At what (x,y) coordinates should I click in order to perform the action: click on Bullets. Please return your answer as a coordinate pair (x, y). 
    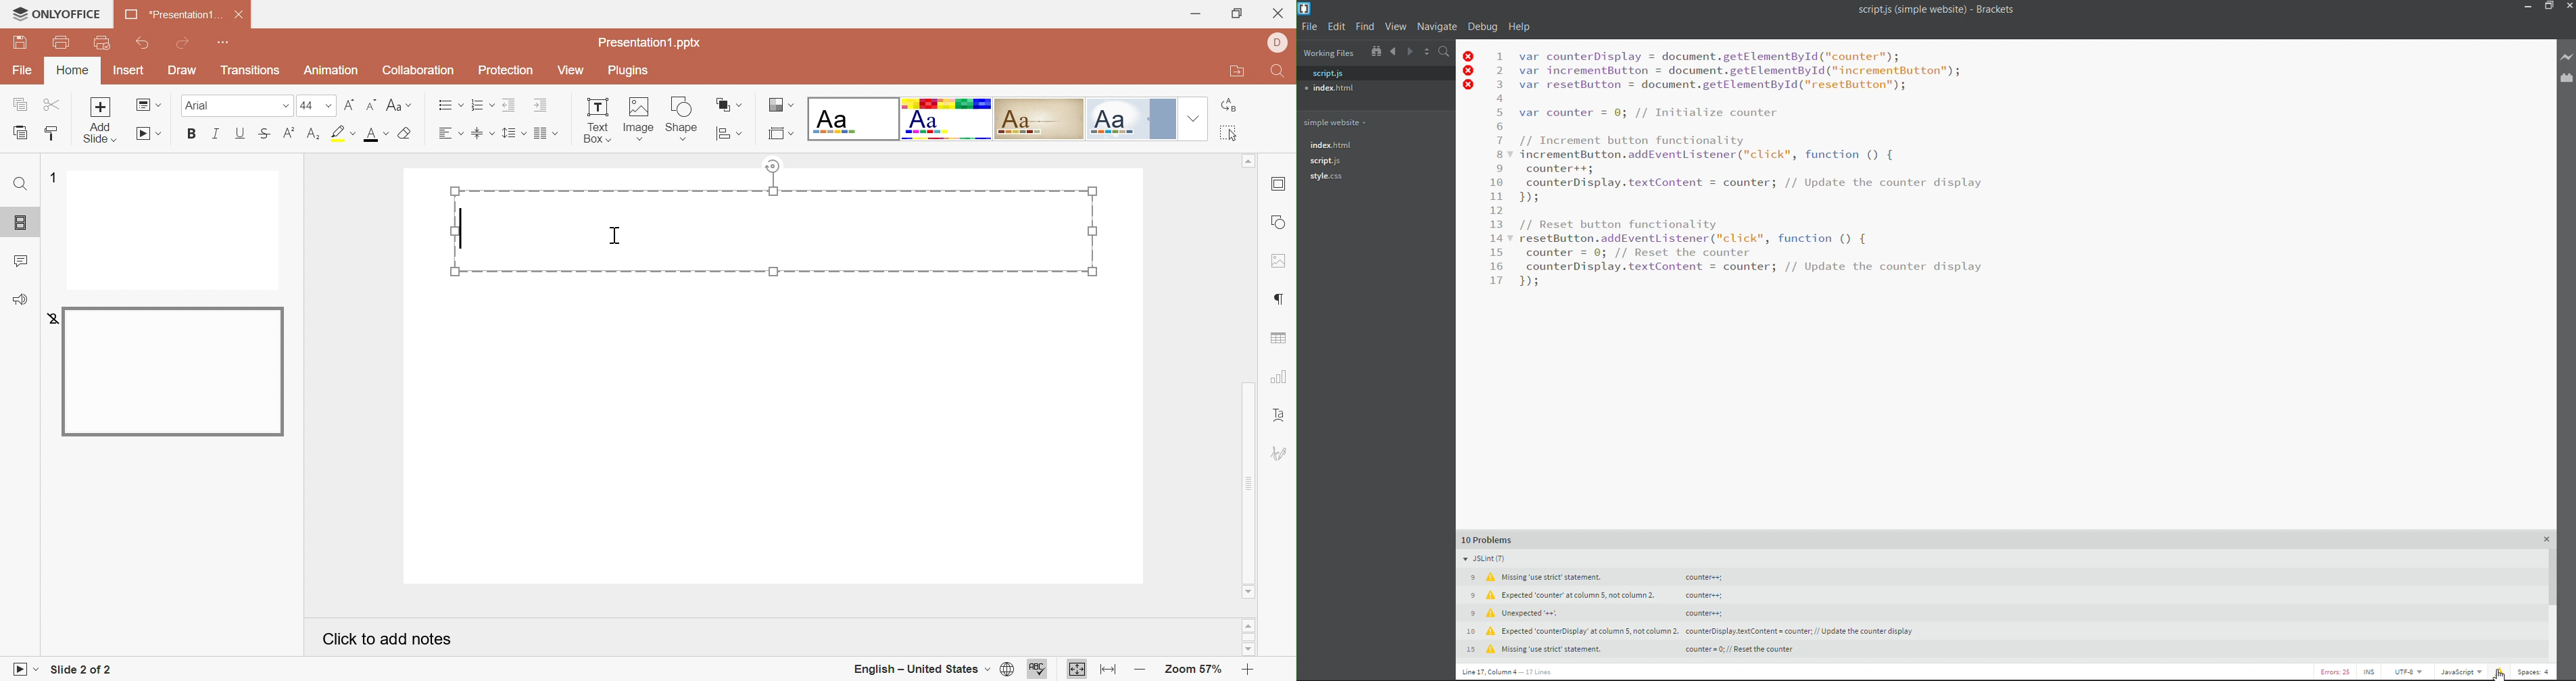
    Looking at the image, I should click on (448, 105).